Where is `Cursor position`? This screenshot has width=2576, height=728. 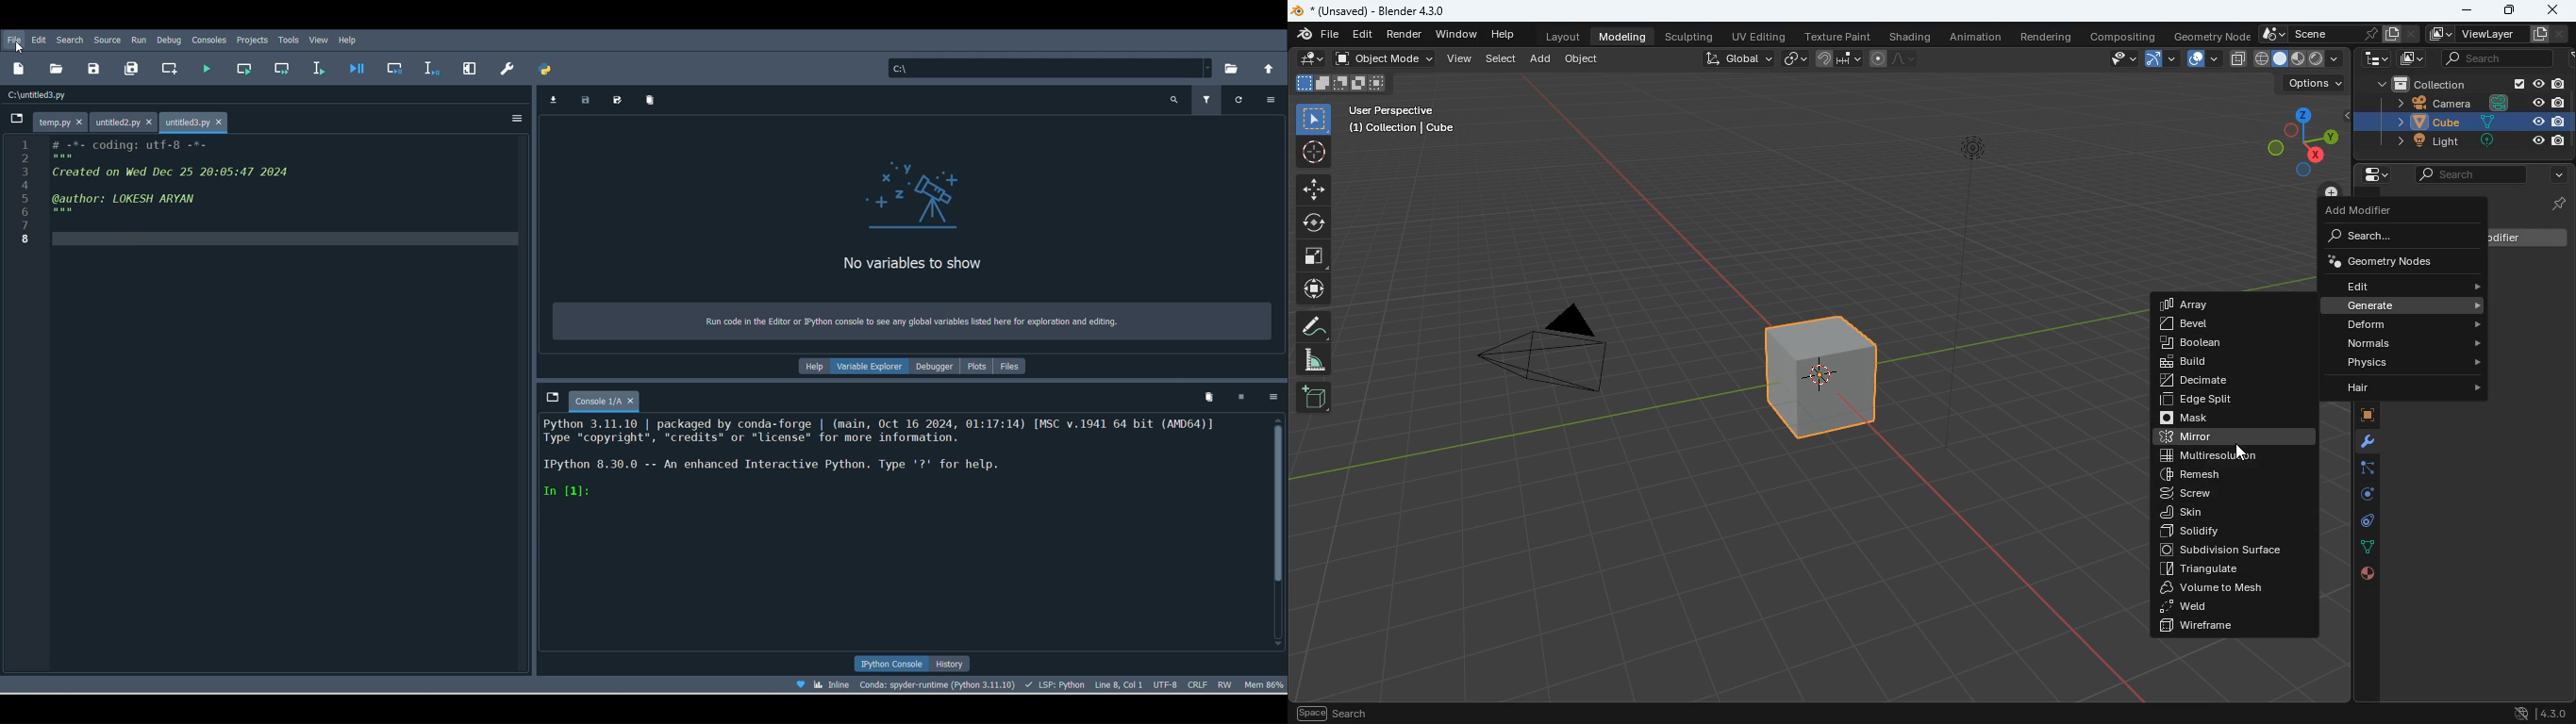 Cursor position is located at coordinates (1119, 682).